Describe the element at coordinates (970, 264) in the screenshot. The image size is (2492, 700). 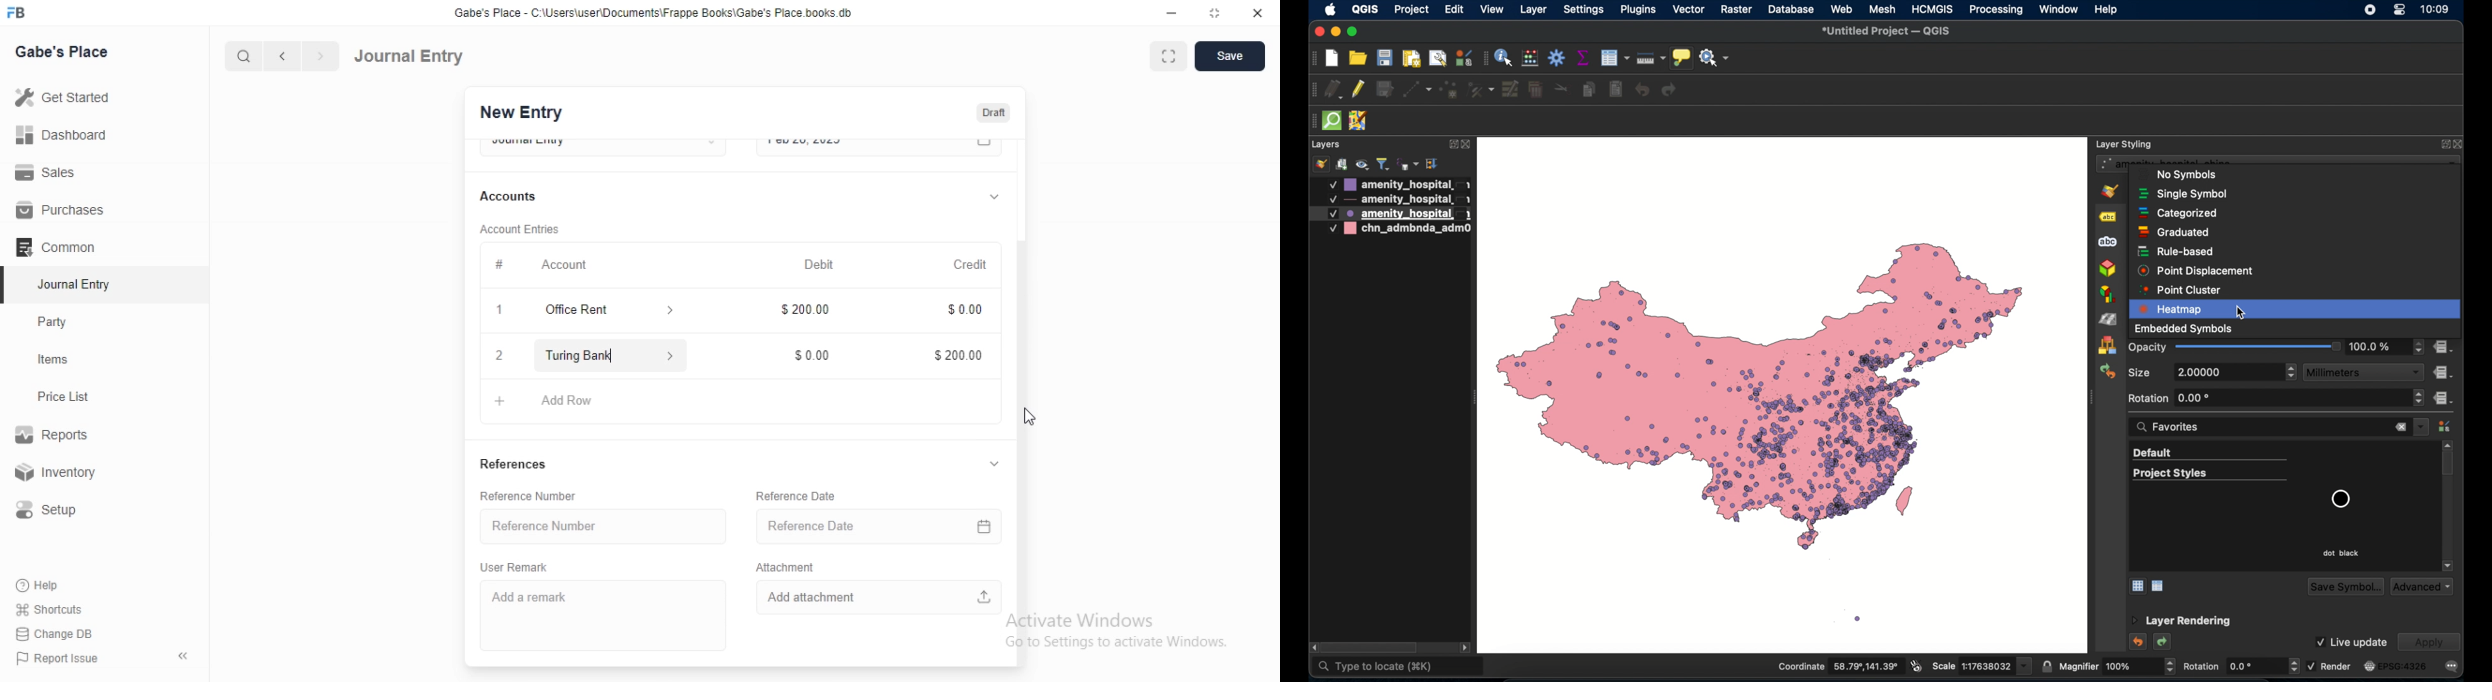
I see `Credit` at that location.